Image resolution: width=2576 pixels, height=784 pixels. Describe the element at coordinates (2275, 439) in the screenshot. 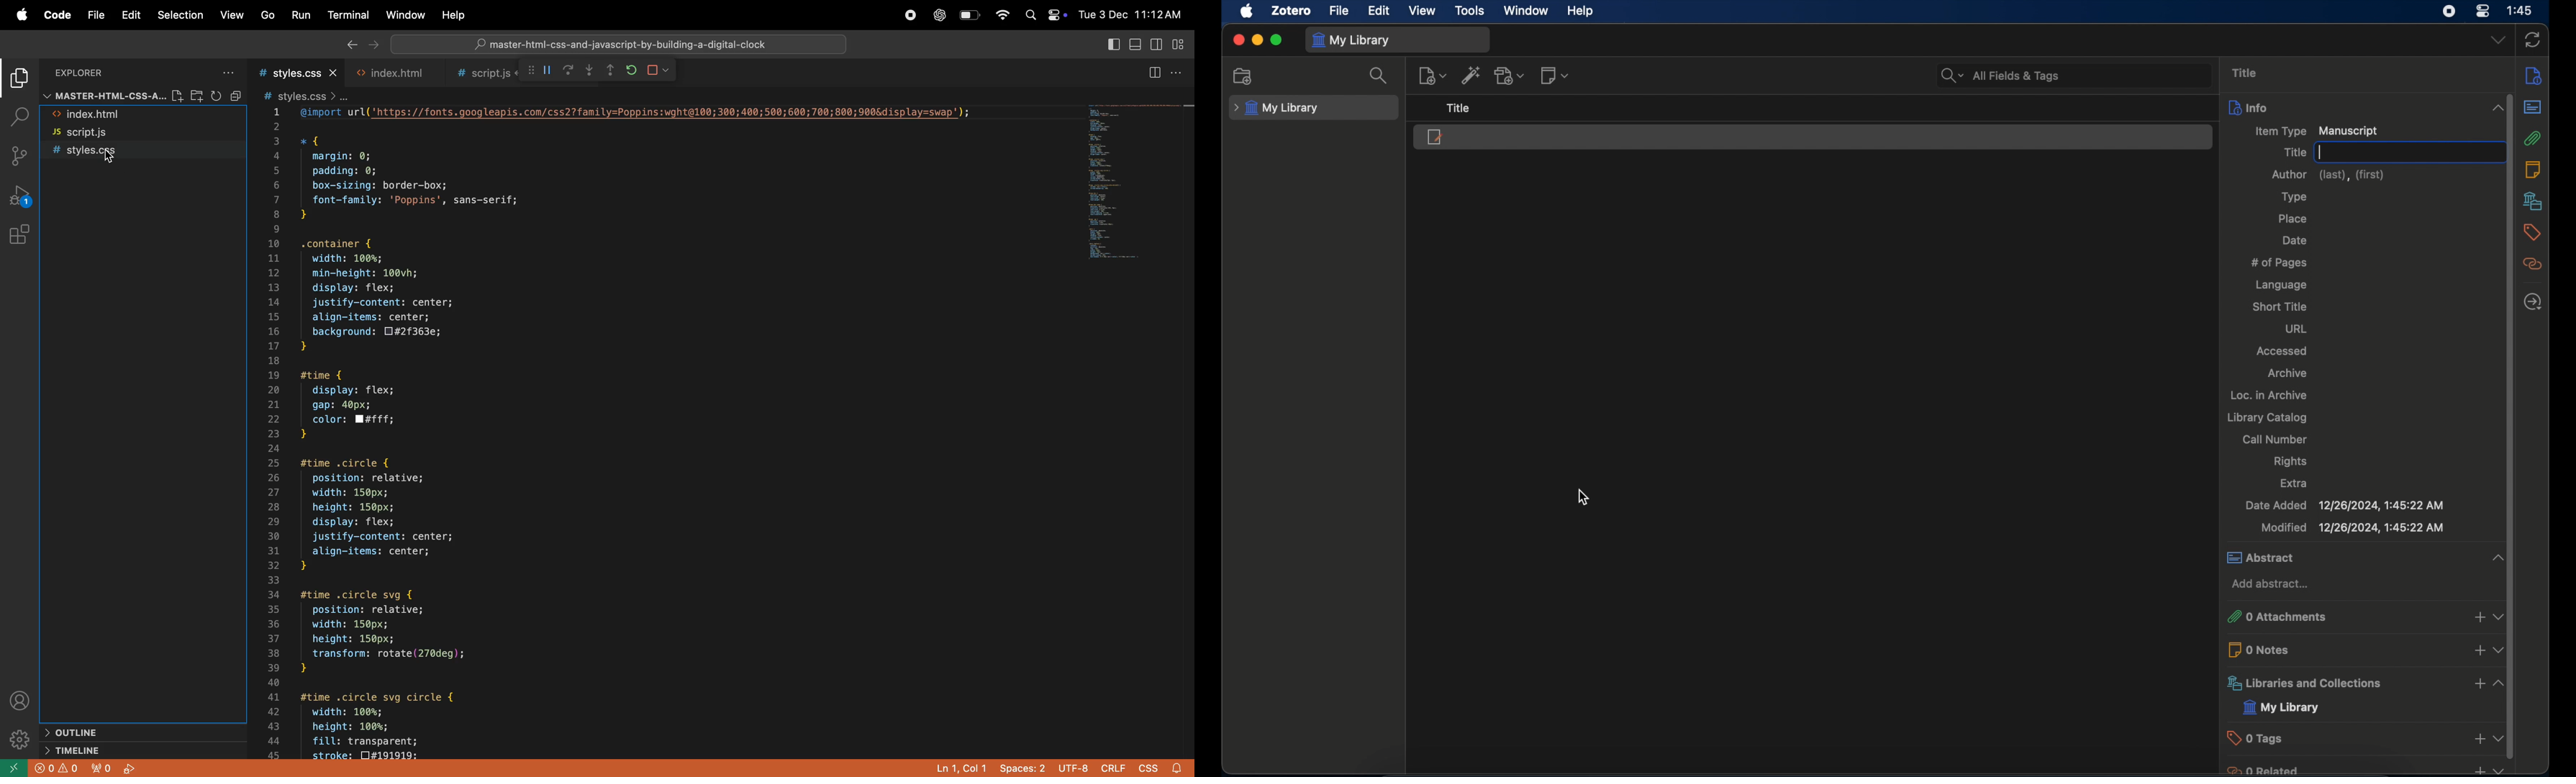

I see `call number` at that location.